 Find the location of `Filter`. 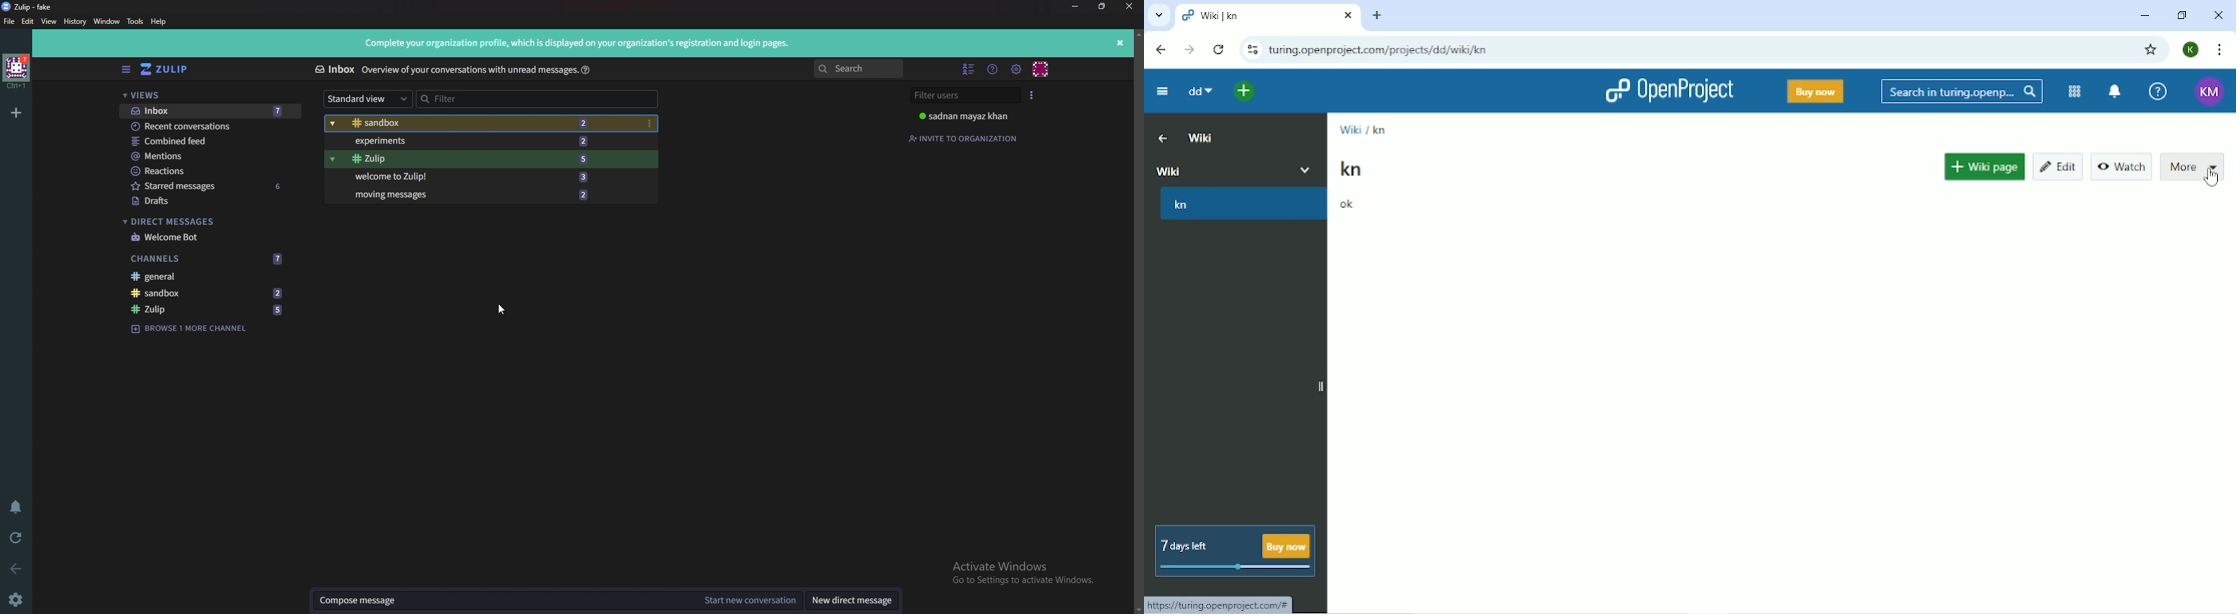

Filter is located at coordinates (539, 100).